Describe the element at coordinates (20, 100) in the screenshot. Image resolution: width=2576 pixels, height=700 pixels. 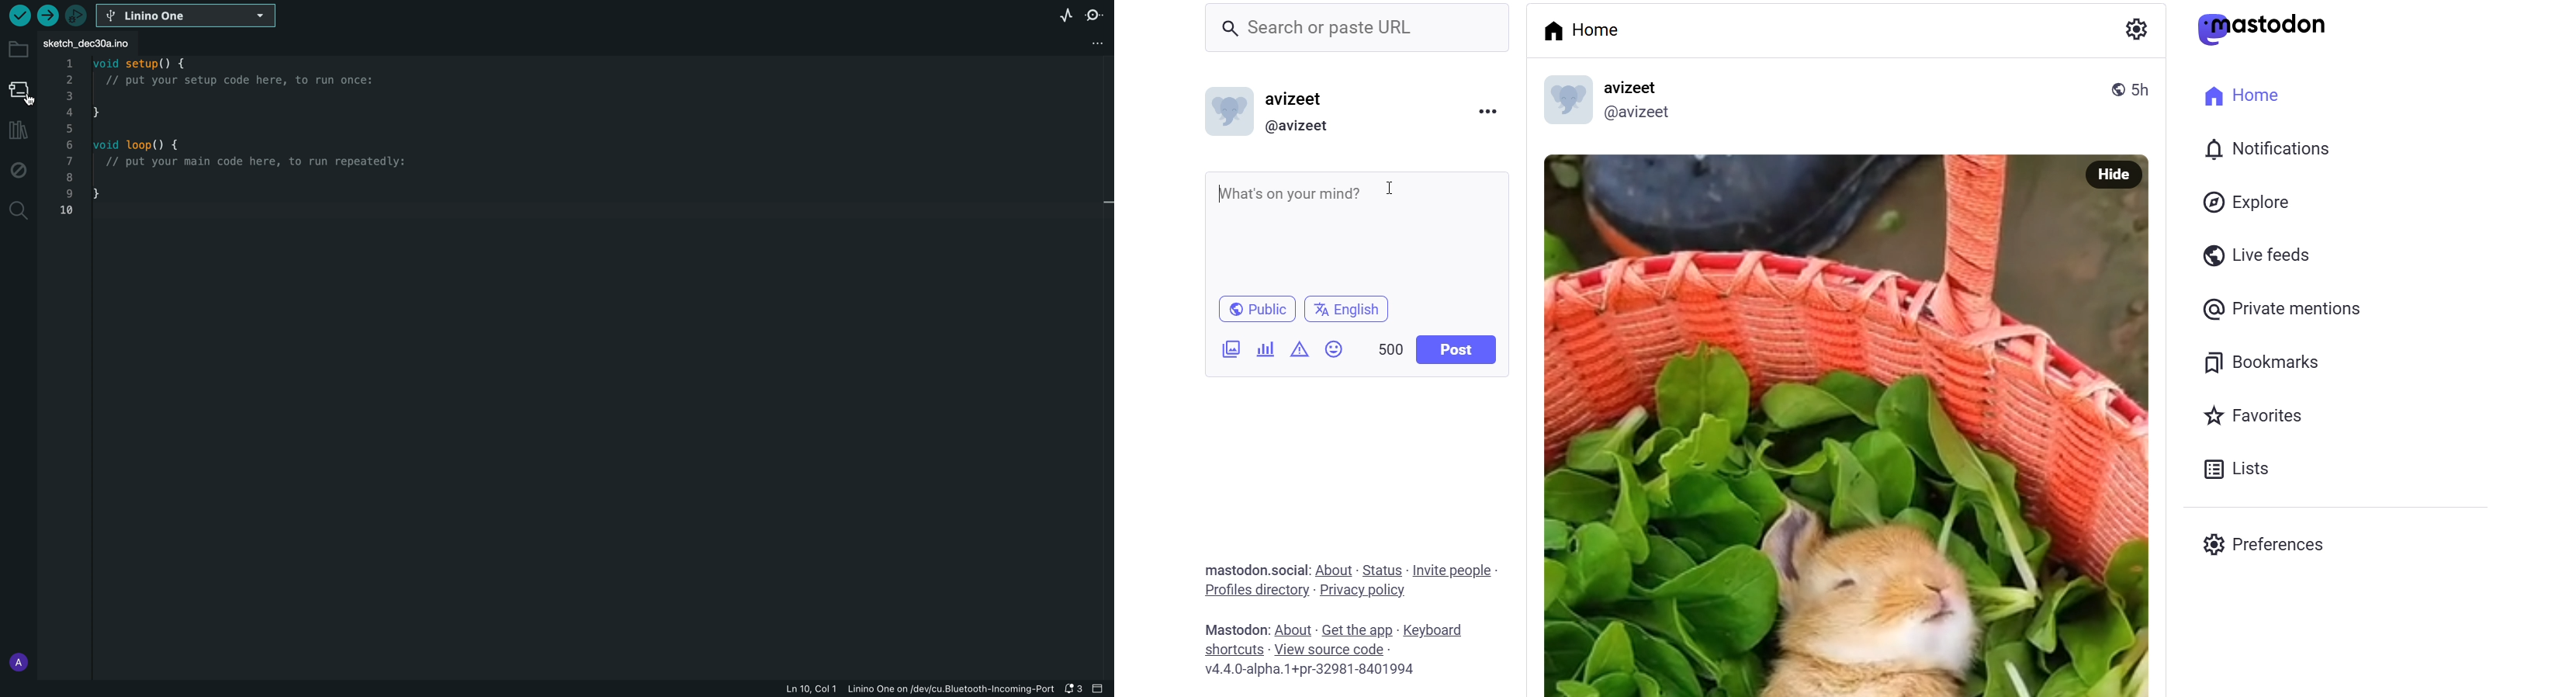
I see `cursor` at that location.